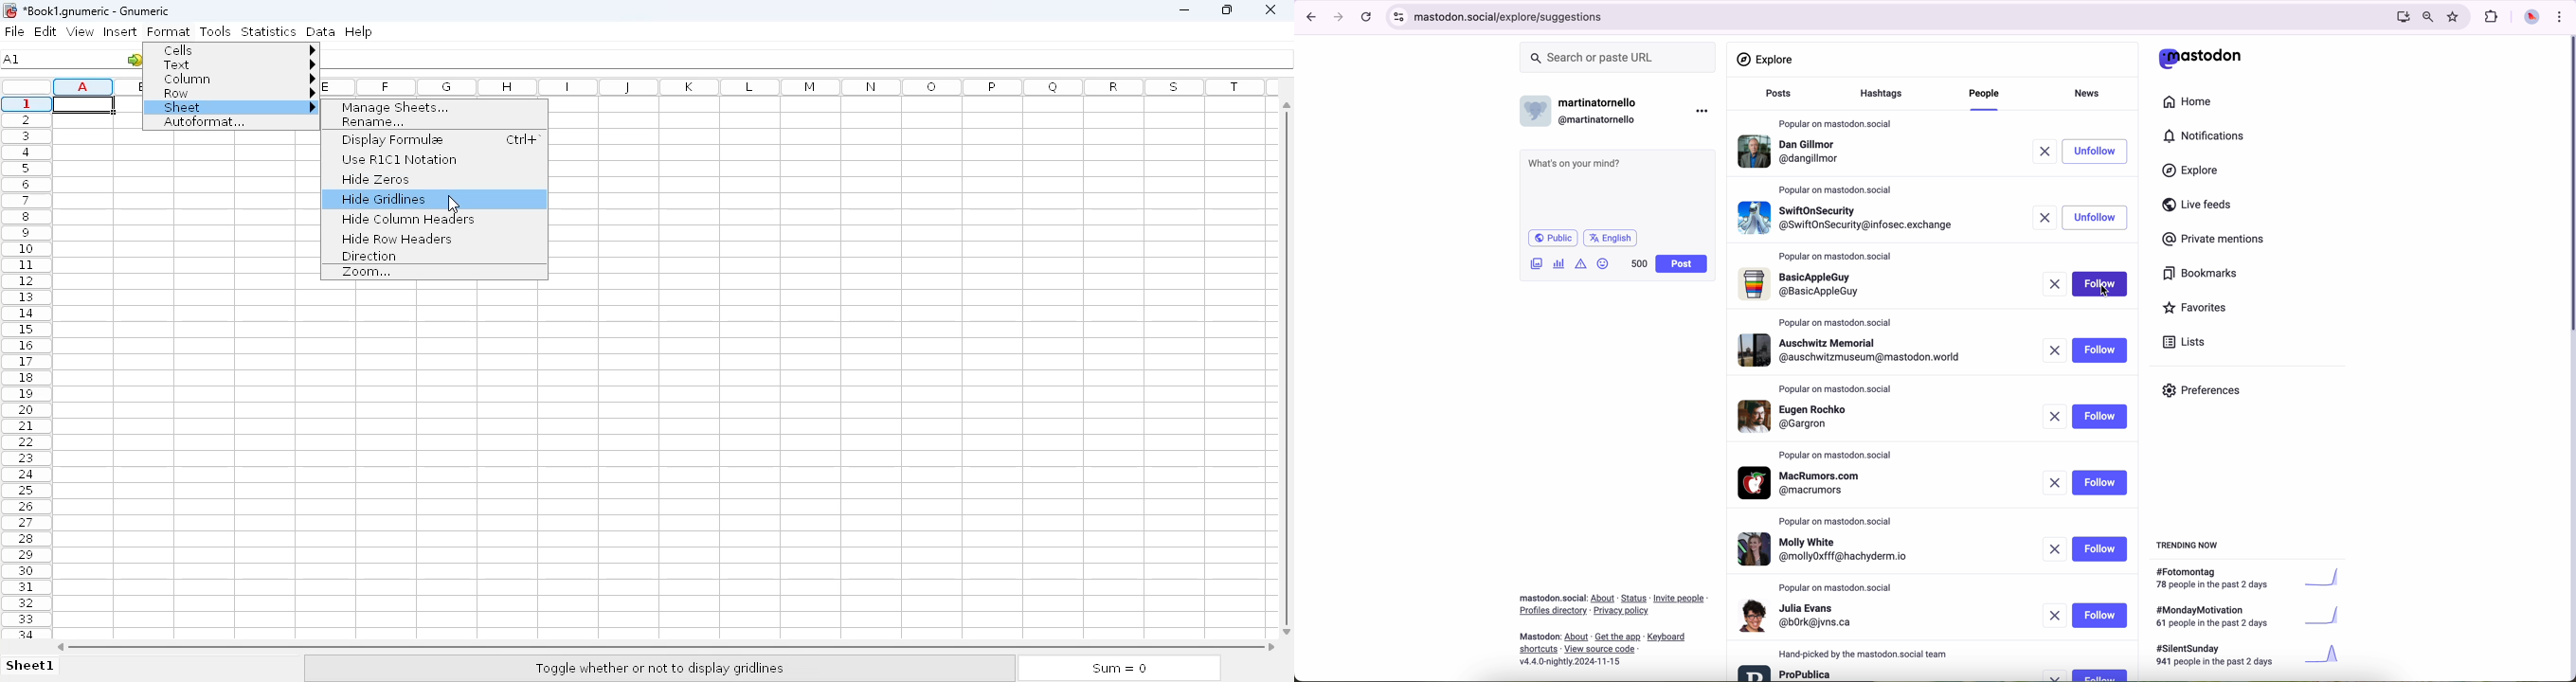 Image resolution: width=2576 pixels, height=700 pixels. Describe the element at coordinates (1786, 672) in the screenshot. I see `profile` at that location.